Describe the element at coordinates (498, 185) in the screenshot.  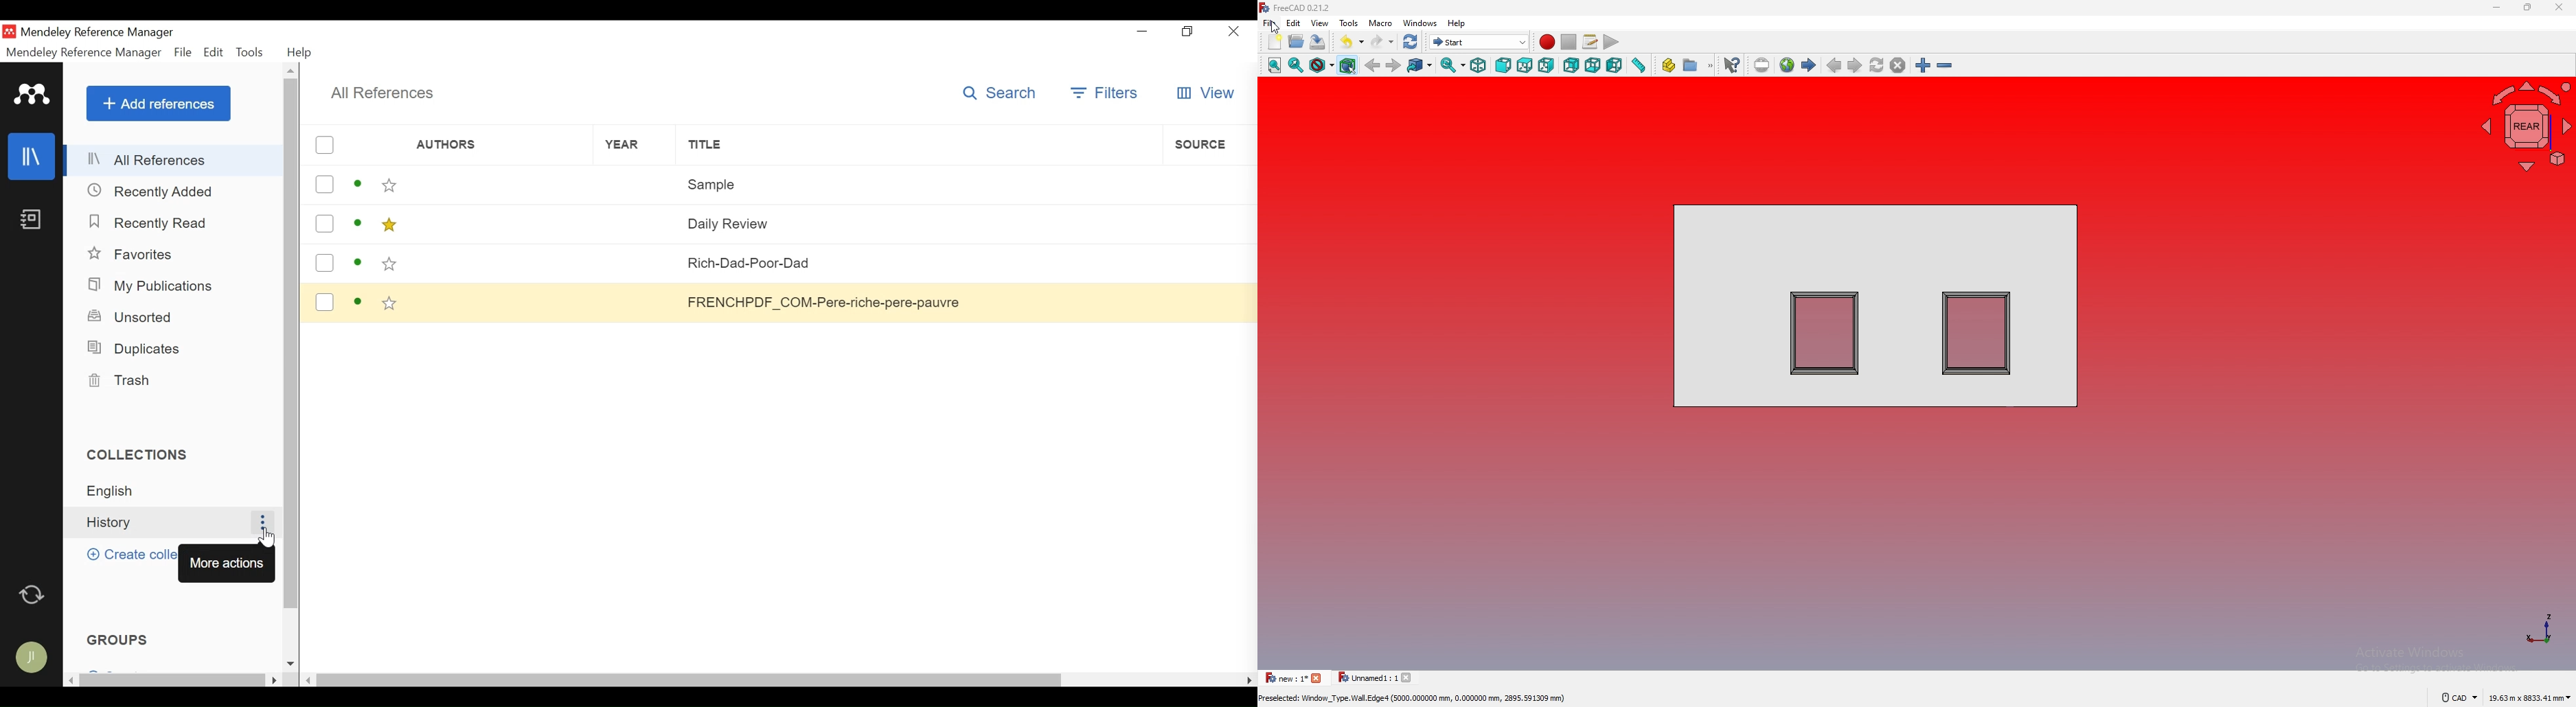
I see `Authors` at that location.